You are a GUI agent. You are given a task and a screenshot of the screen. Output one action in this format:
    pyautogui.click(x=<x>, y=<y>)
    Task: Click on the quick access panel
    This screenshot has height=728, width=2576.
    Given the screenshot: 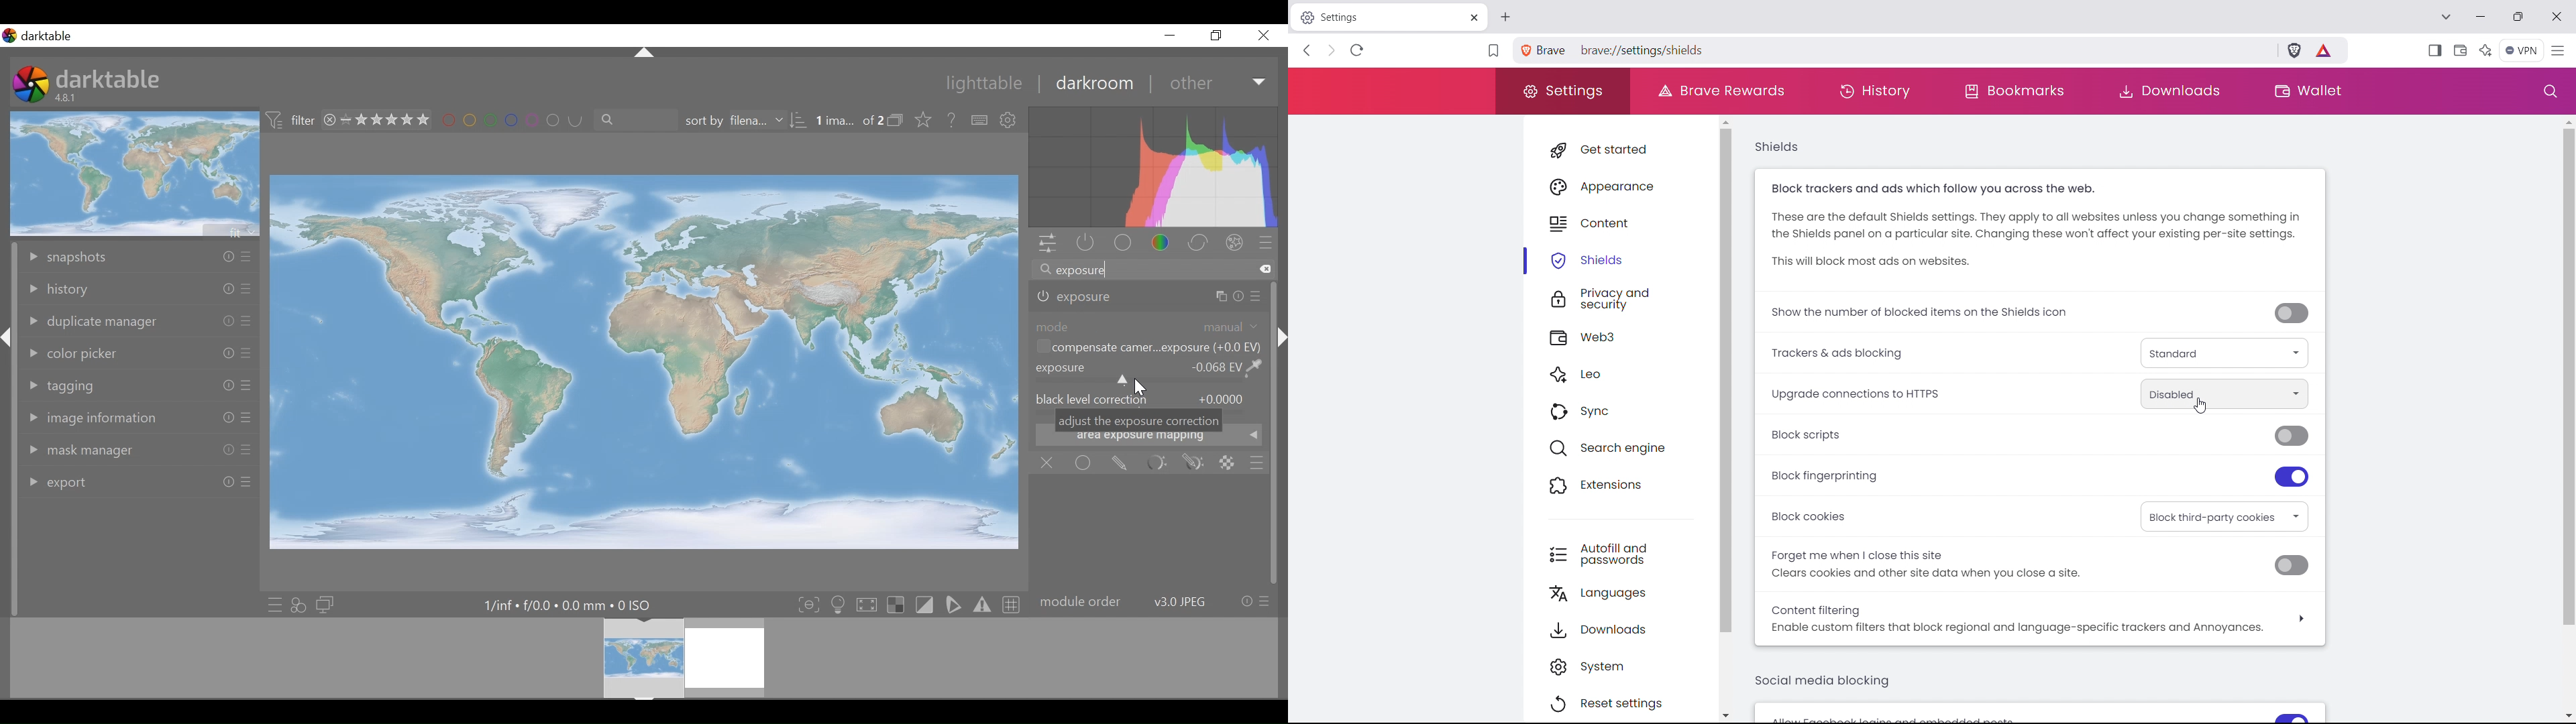 What is the action you would take?
    pyautogui.click(x=1049, y=244)
    